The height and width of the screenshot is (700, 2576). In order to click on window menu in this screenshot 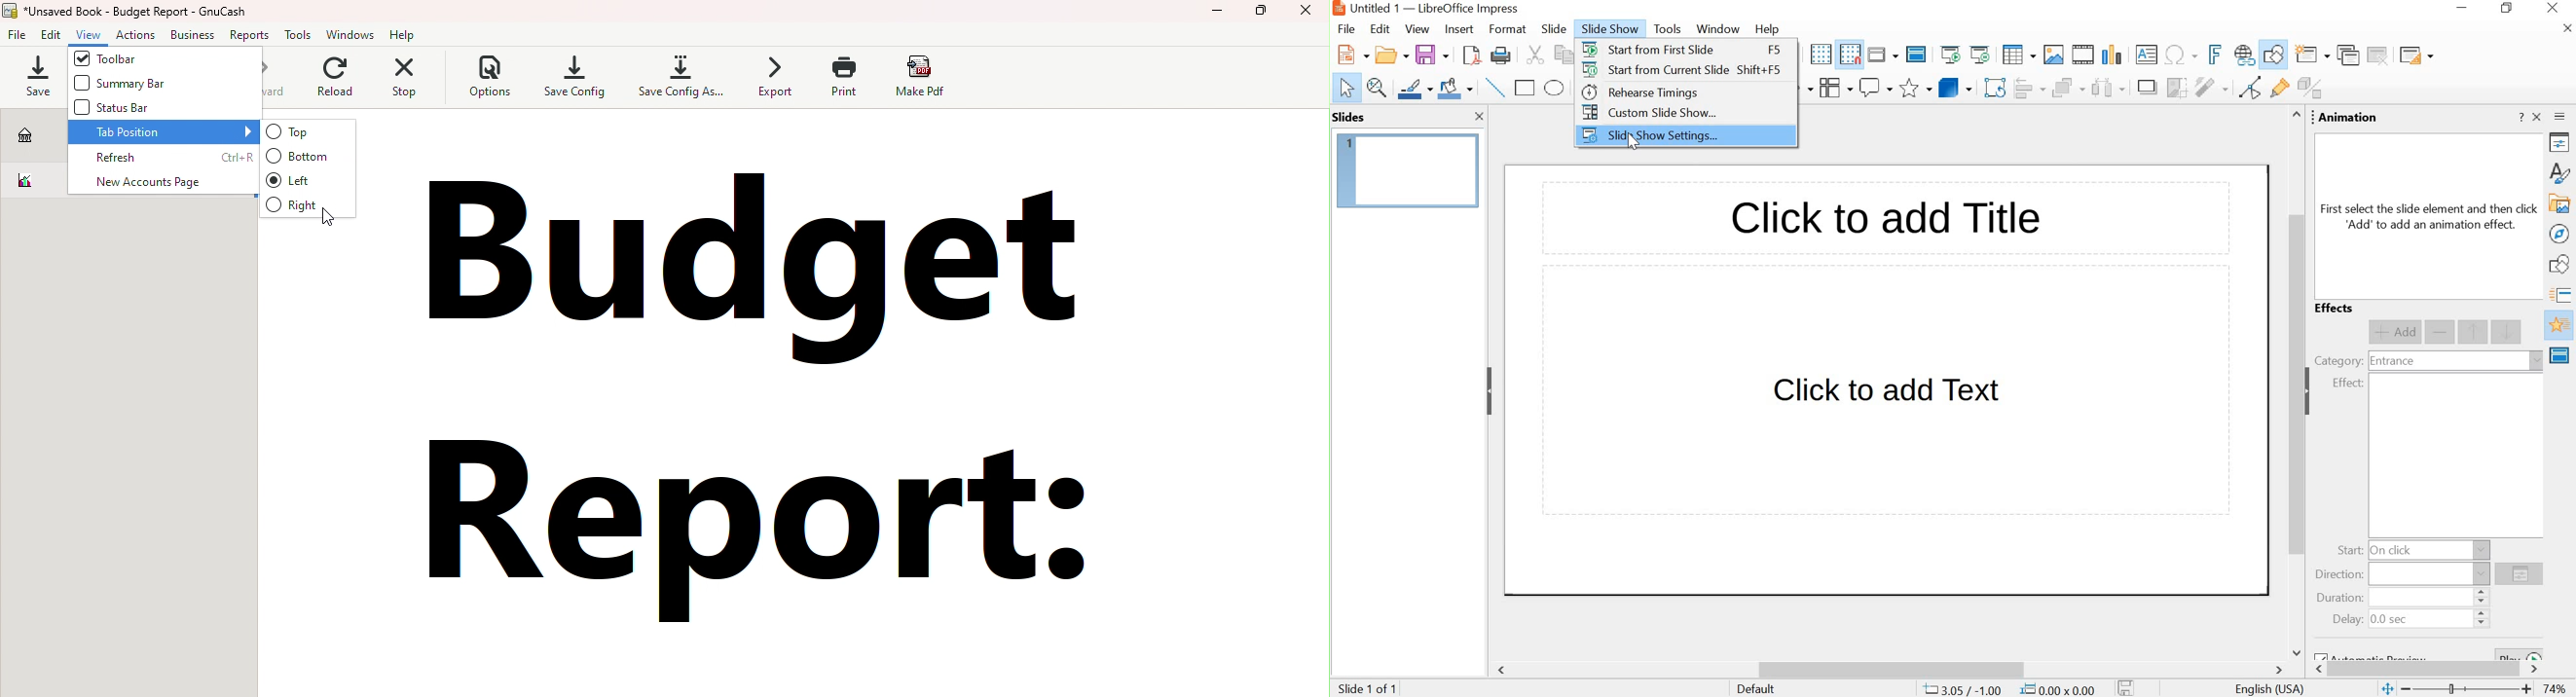, I will do `click(1716, 29)`.